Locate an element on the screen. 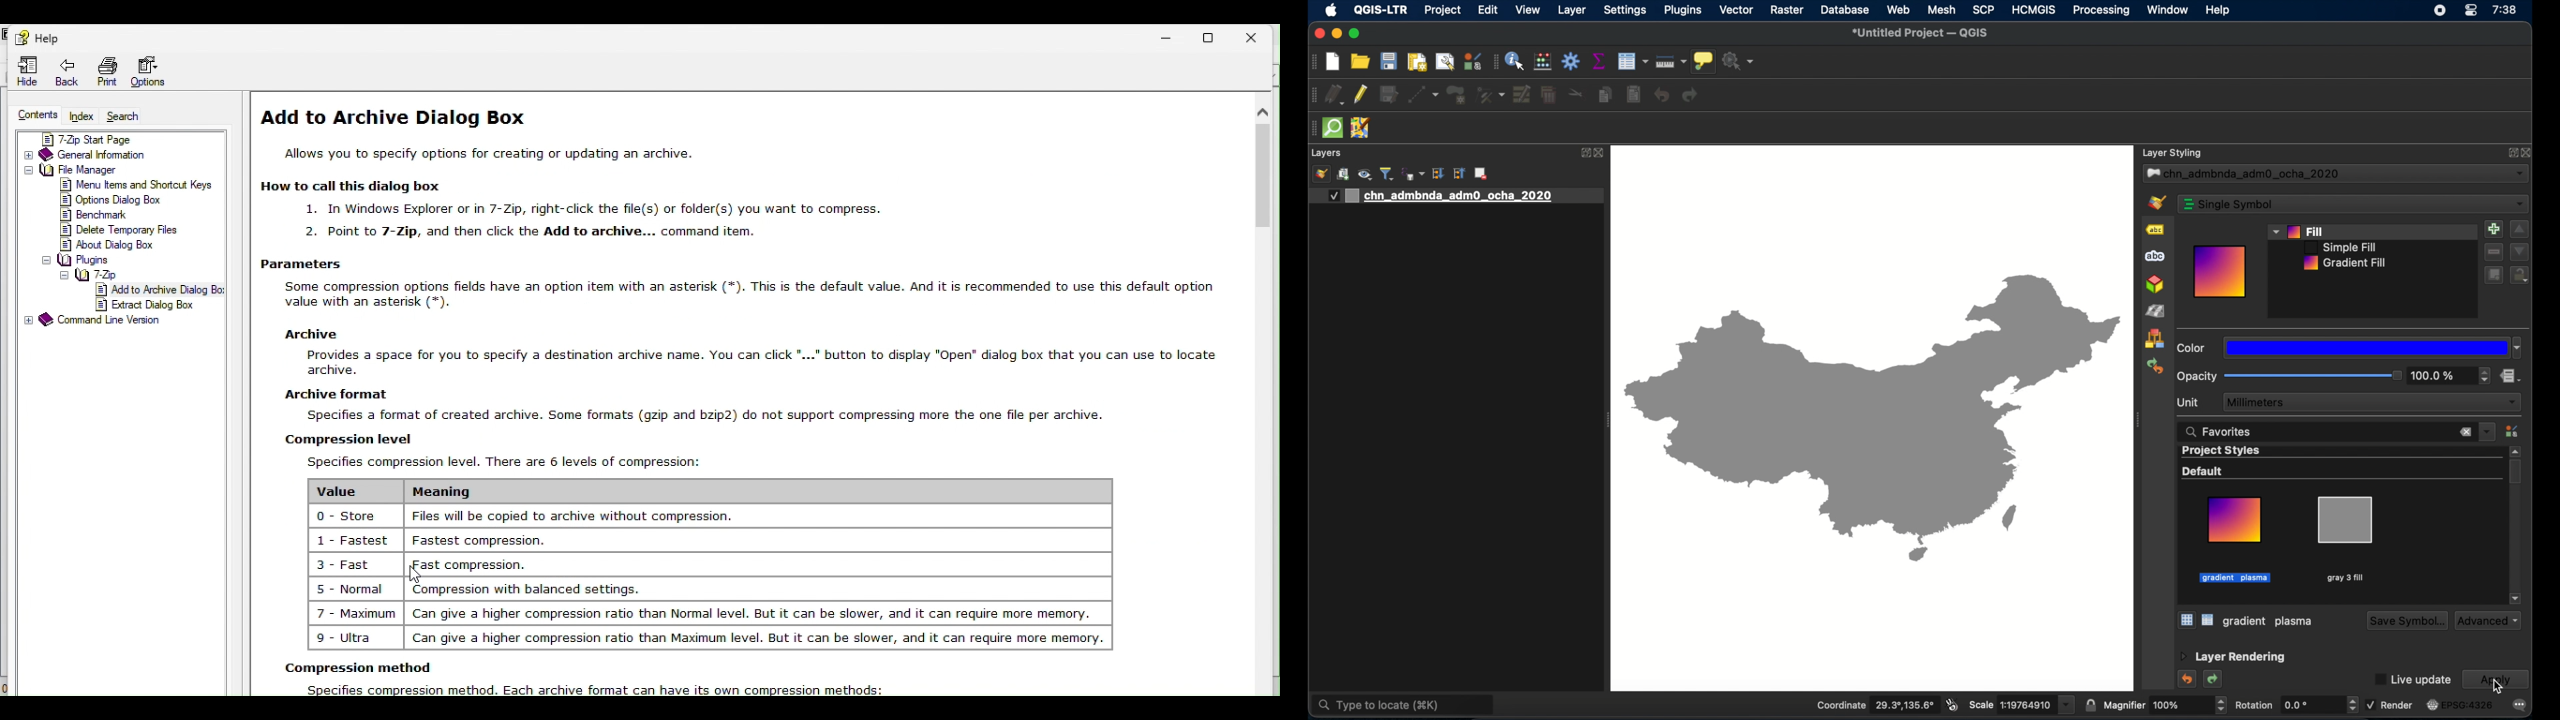  expand all is located at coordinates (1438, 175).